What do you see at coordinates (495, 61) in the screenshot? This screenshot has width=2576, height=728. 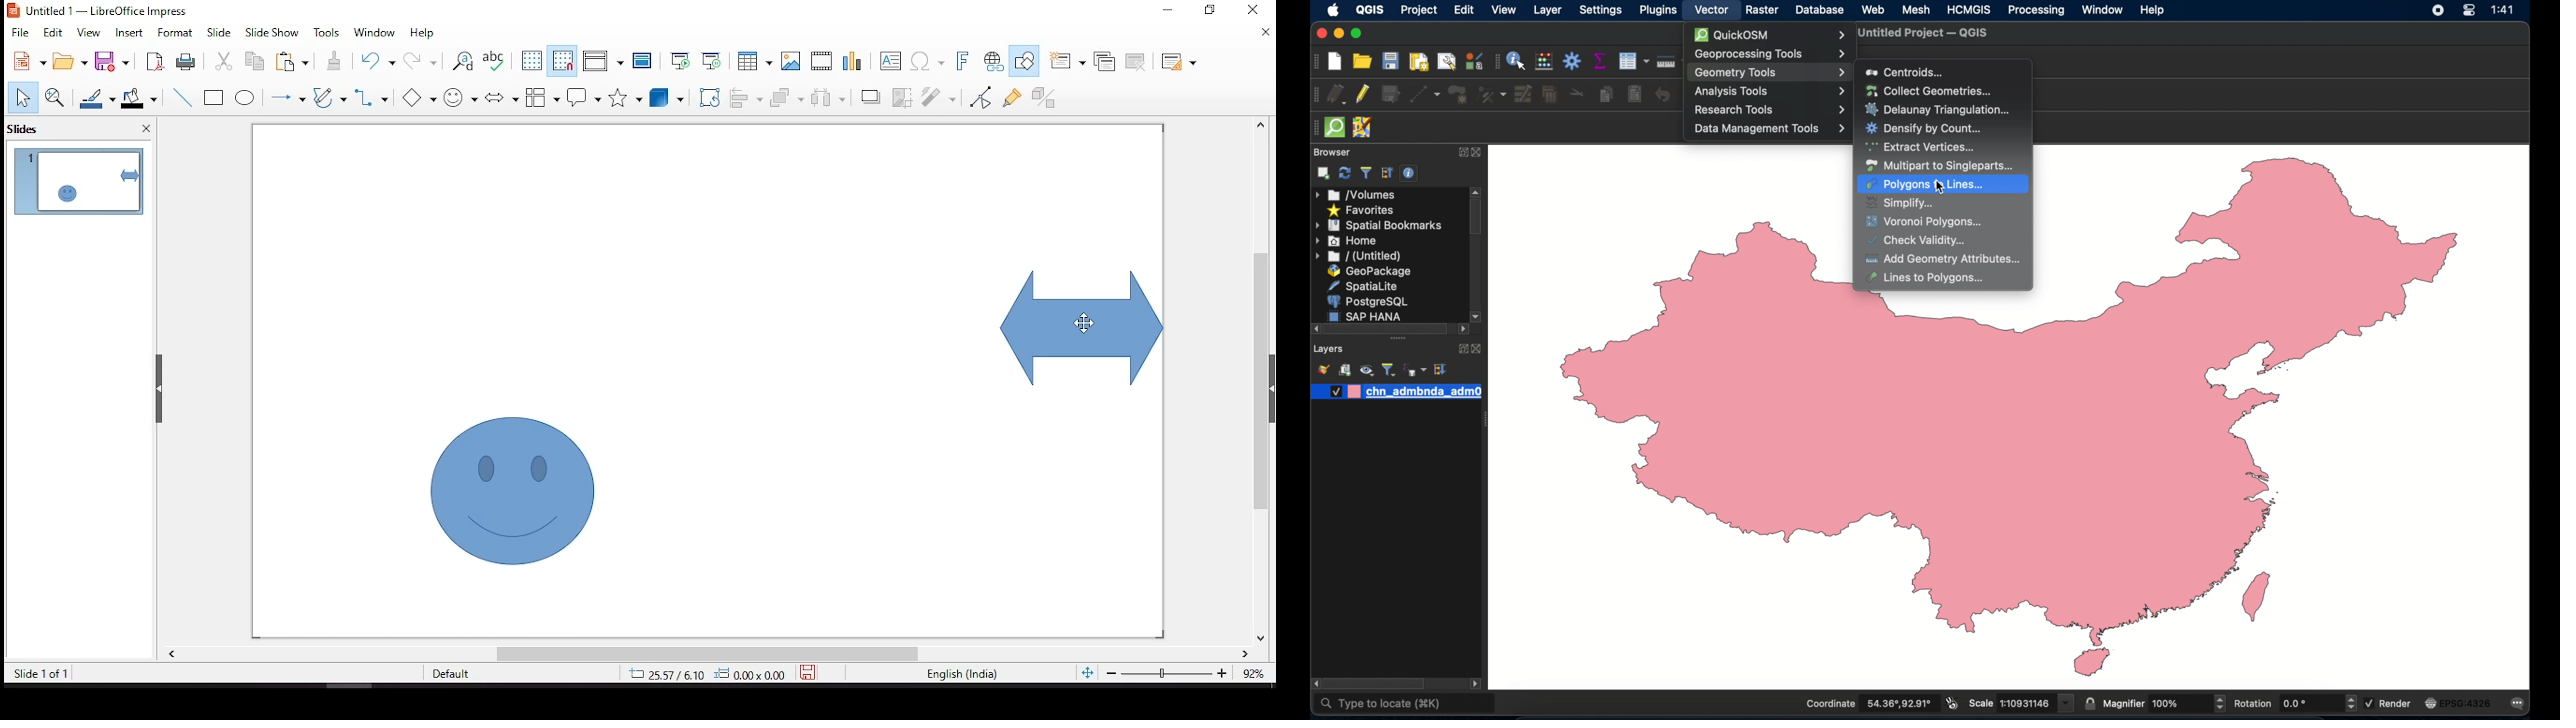 I see `spell check` at bounding box center [495, 61].